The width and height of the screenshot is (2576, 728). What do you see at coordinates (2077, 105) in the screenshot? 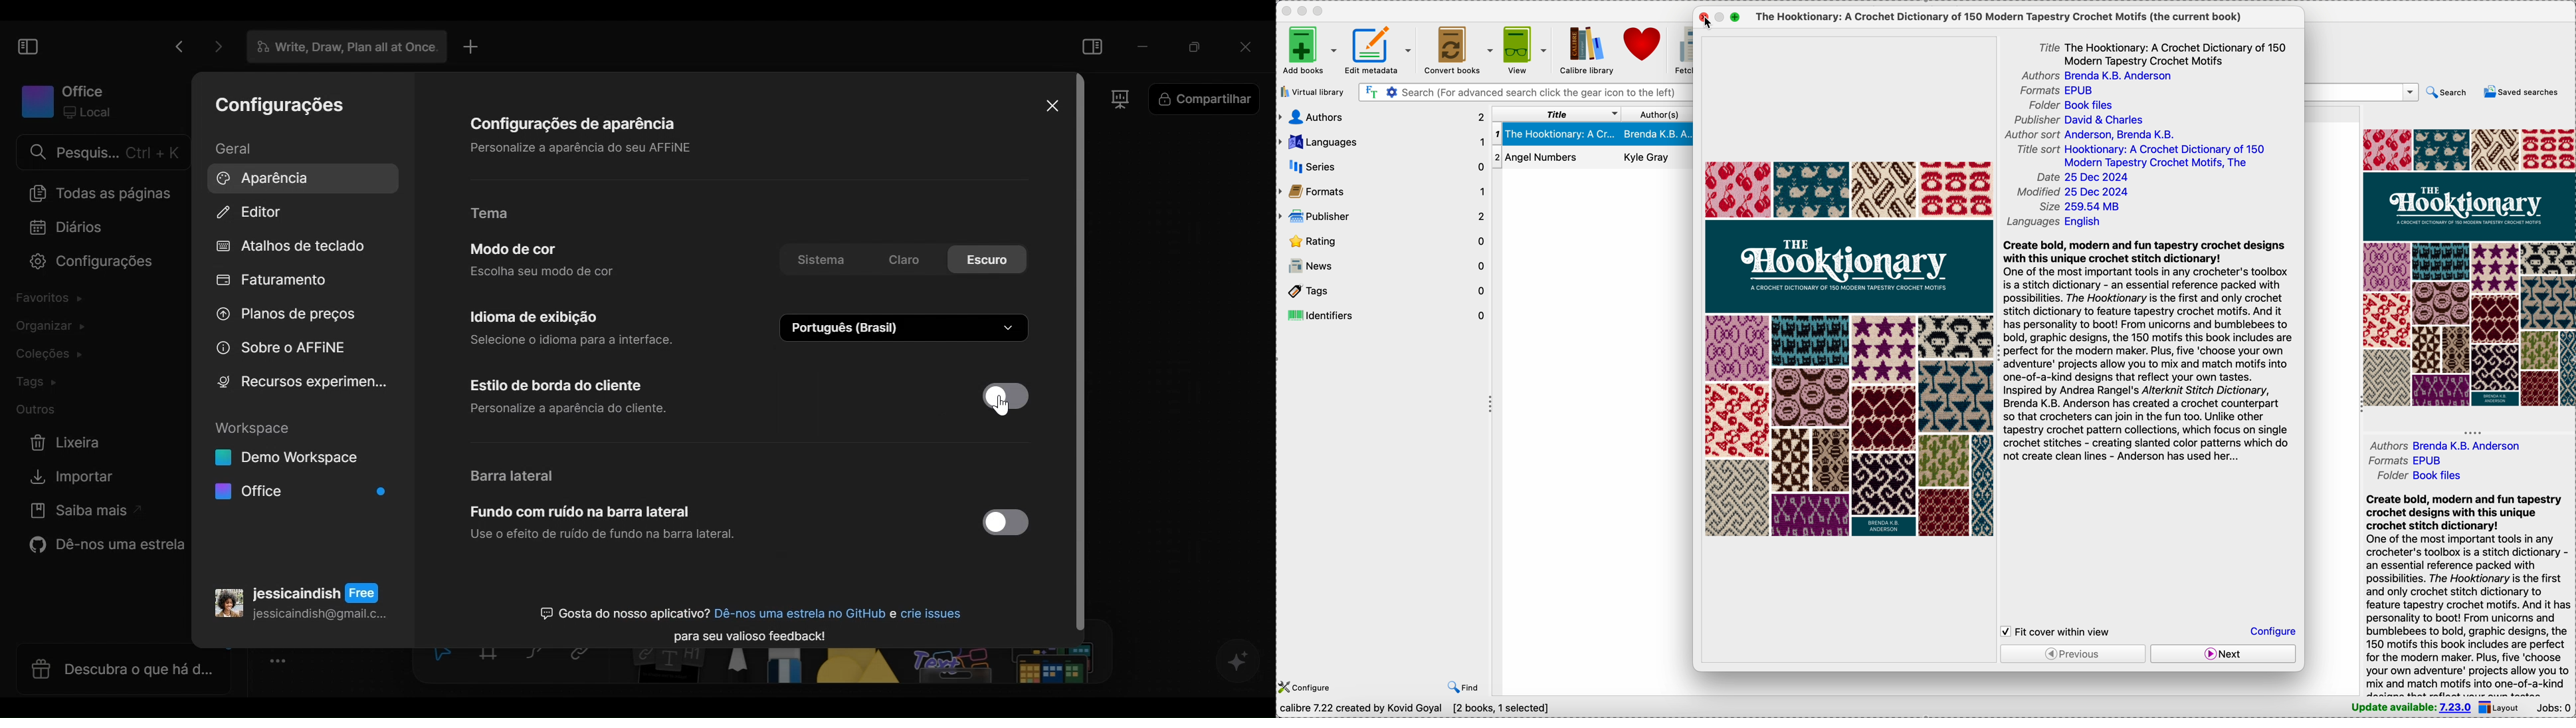
I see `folder` at bounding box center [2077, 105].